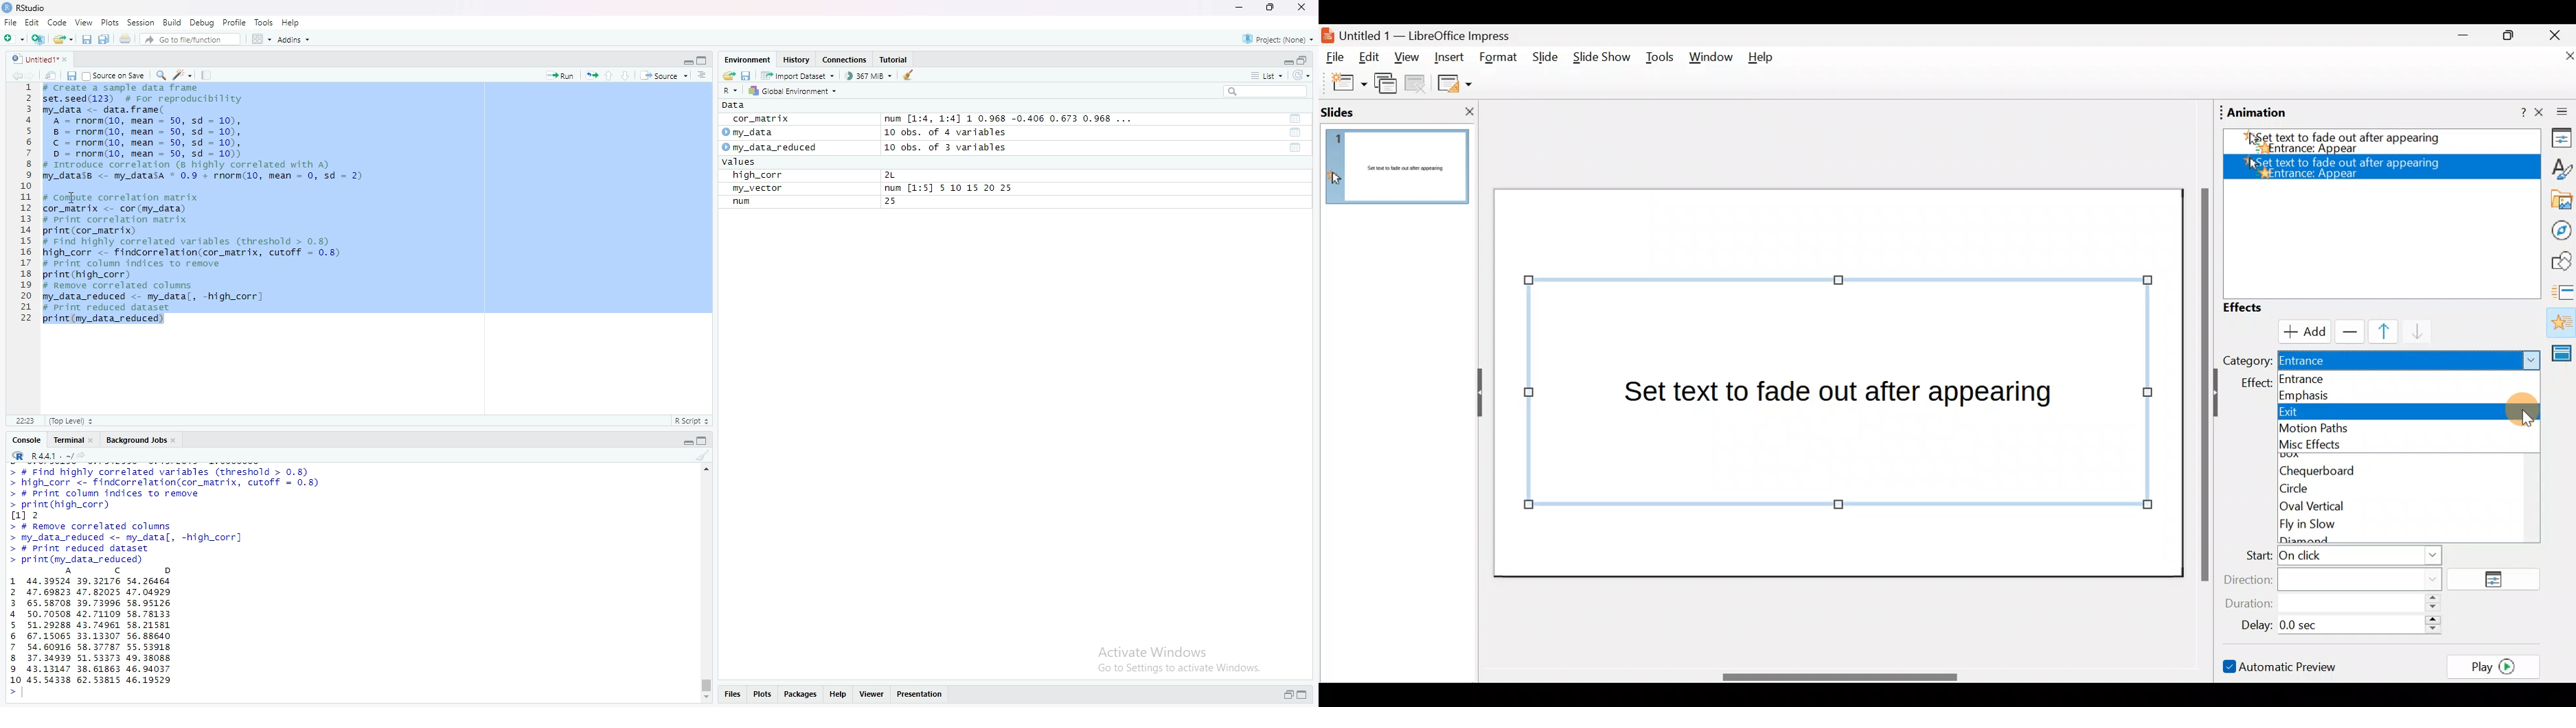 Image resolution: width=2576 pixels, height=728 pixels. Describe the element at coordinates (71, 198) in the screenshot. I see `cursor` at that location.